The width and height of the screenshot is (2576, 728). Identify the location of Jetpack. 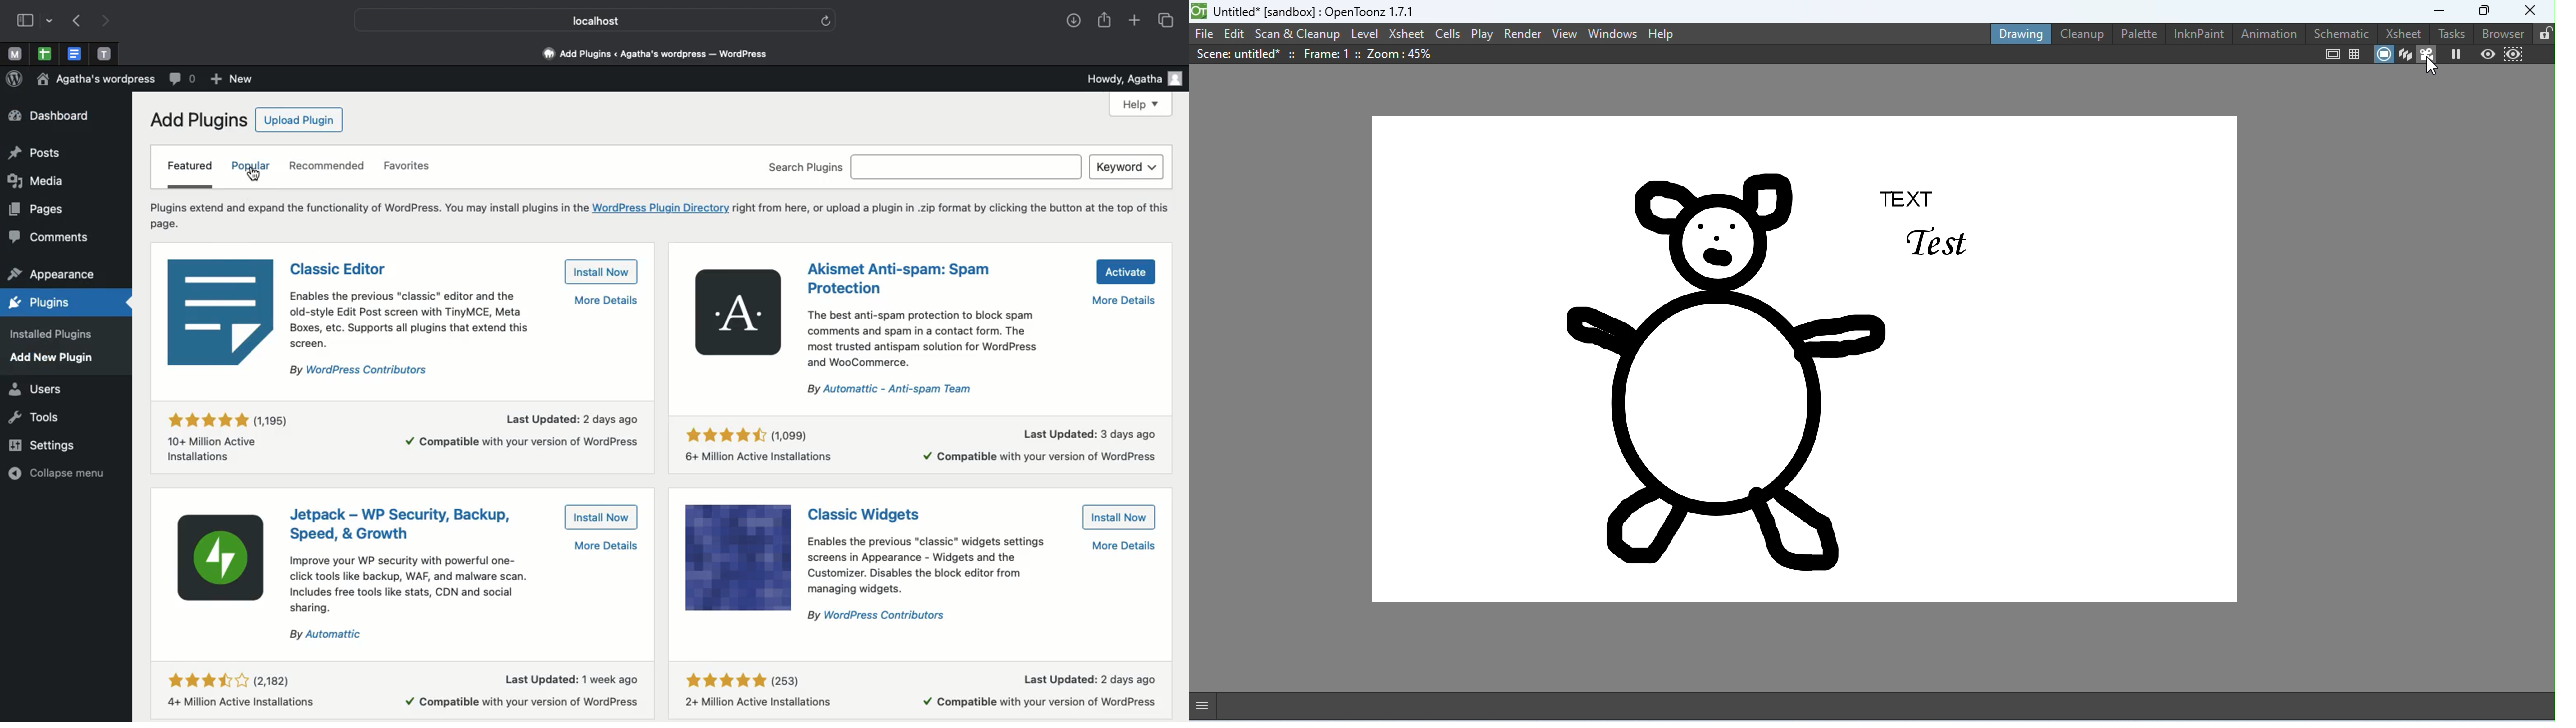
(400, 526).